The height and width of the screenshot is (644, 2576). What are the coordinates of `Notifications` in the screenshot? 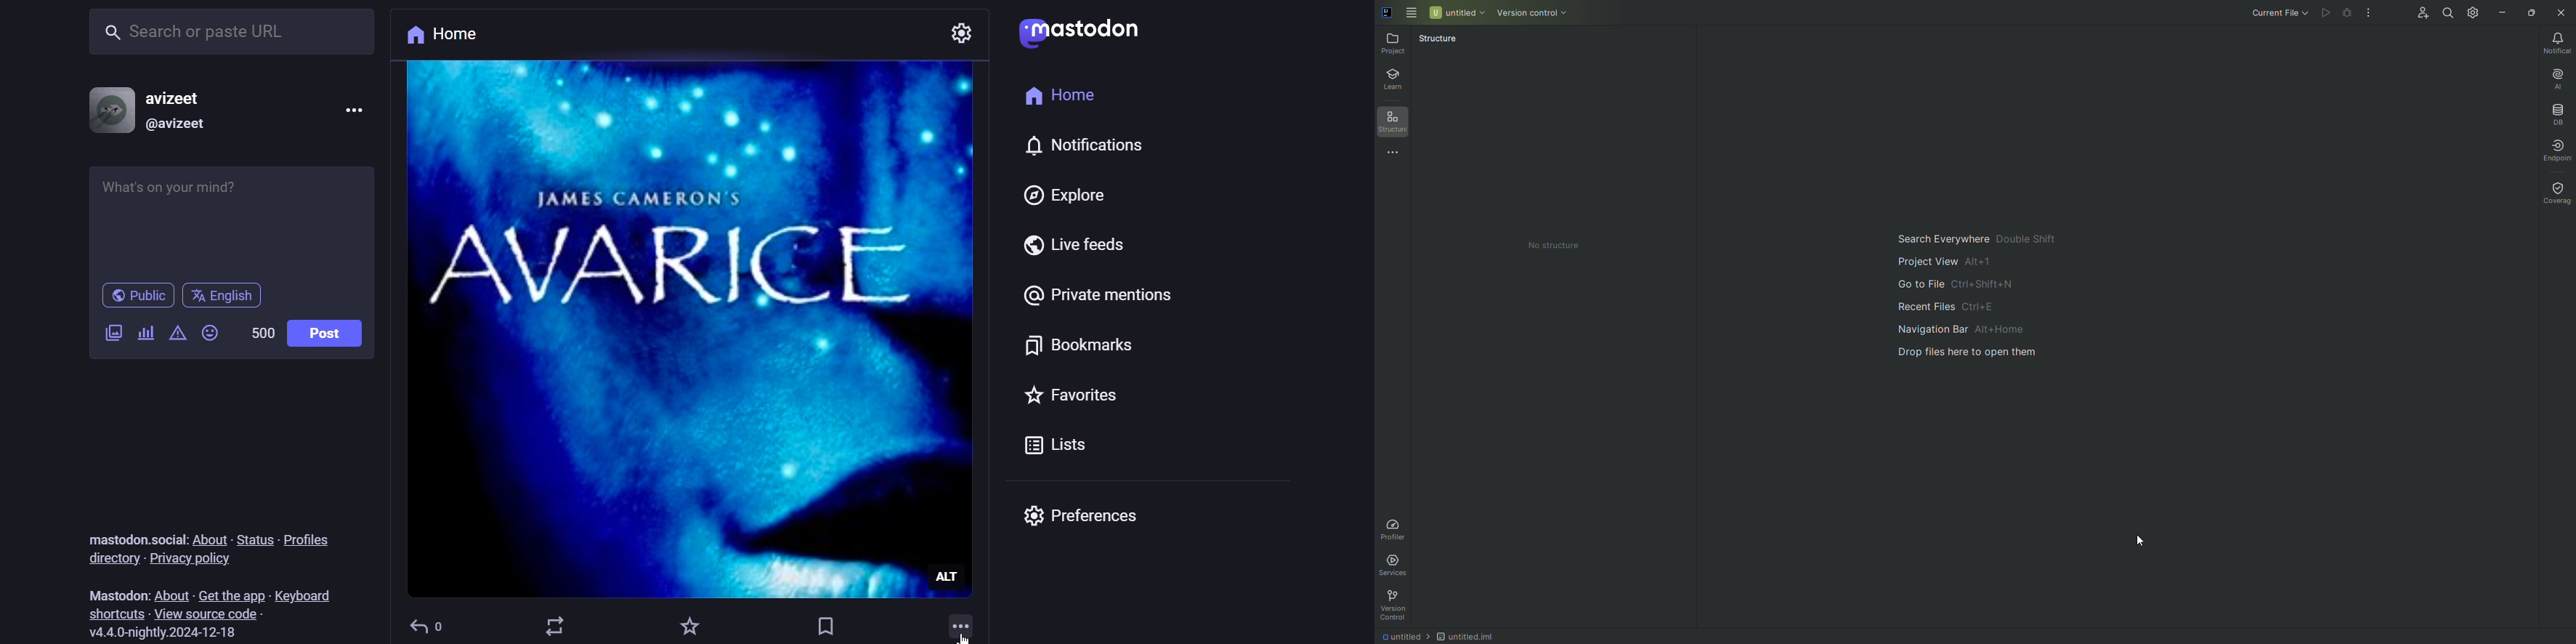 It's located at (2553, 43).